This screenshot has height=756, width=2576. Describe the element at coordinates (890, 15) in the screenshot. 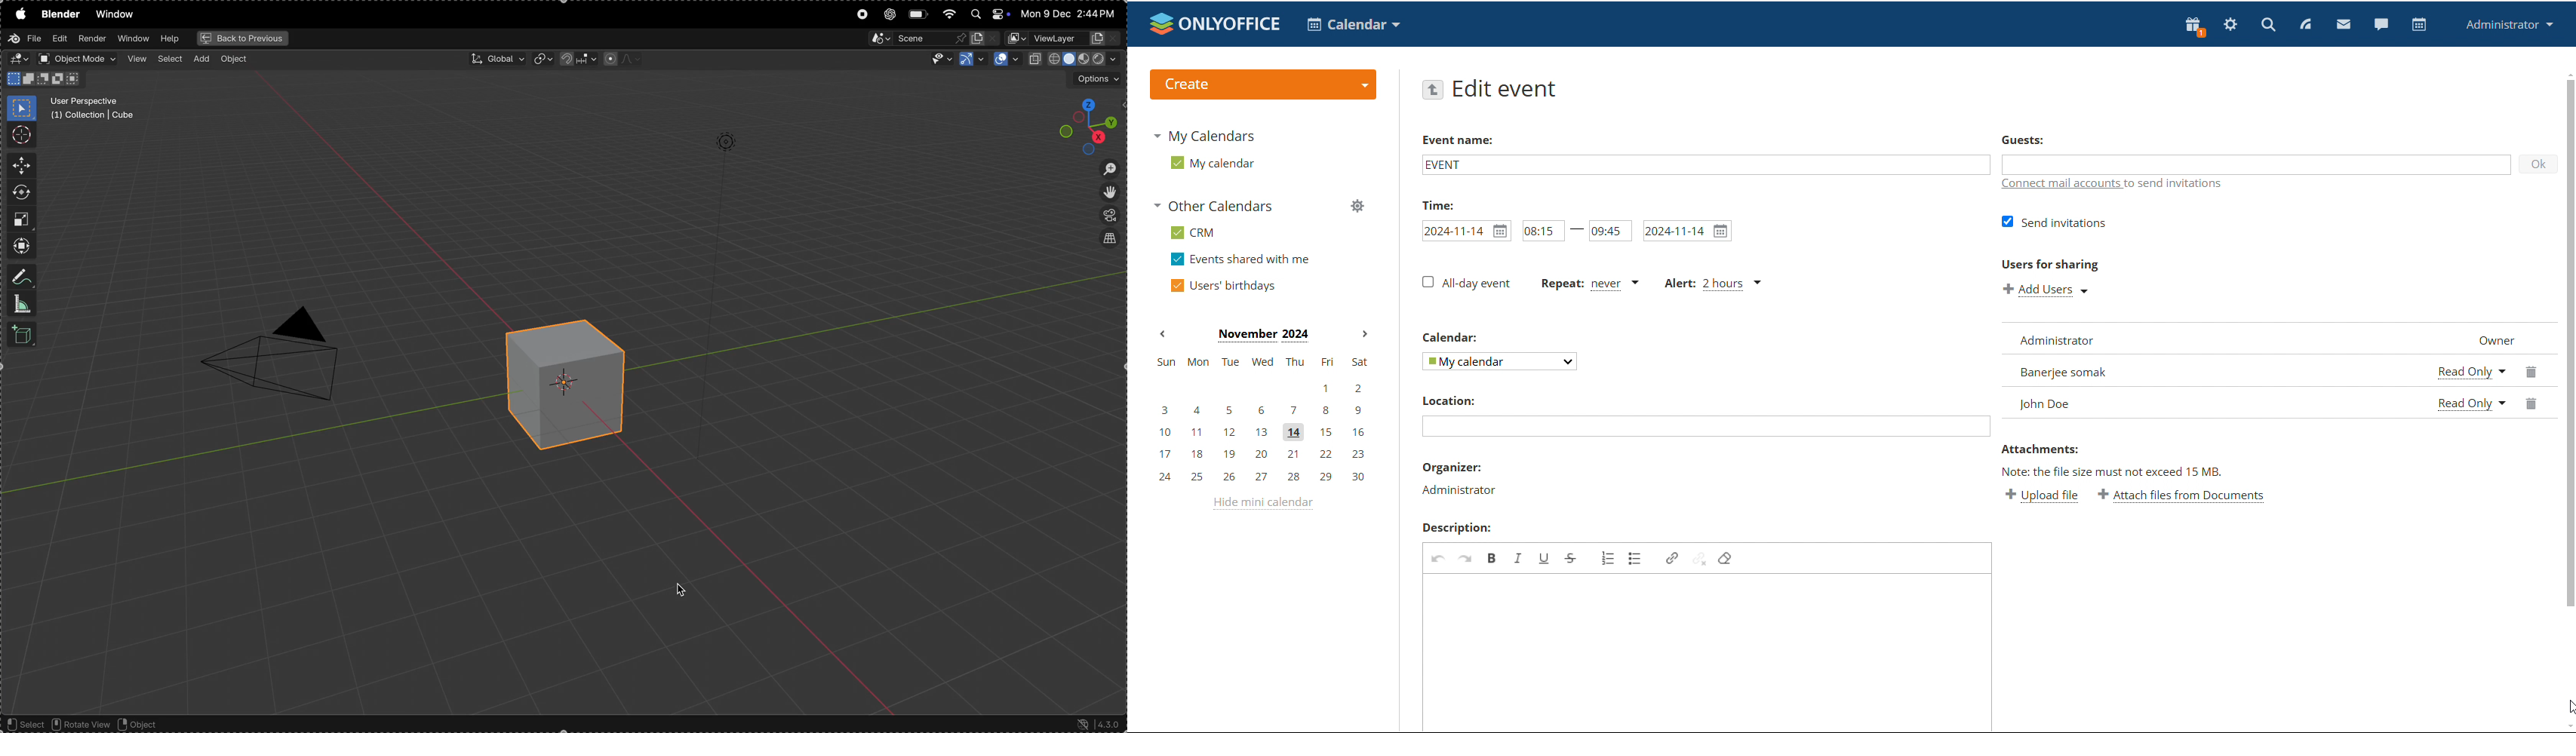

I see `chatgpt` at that location.